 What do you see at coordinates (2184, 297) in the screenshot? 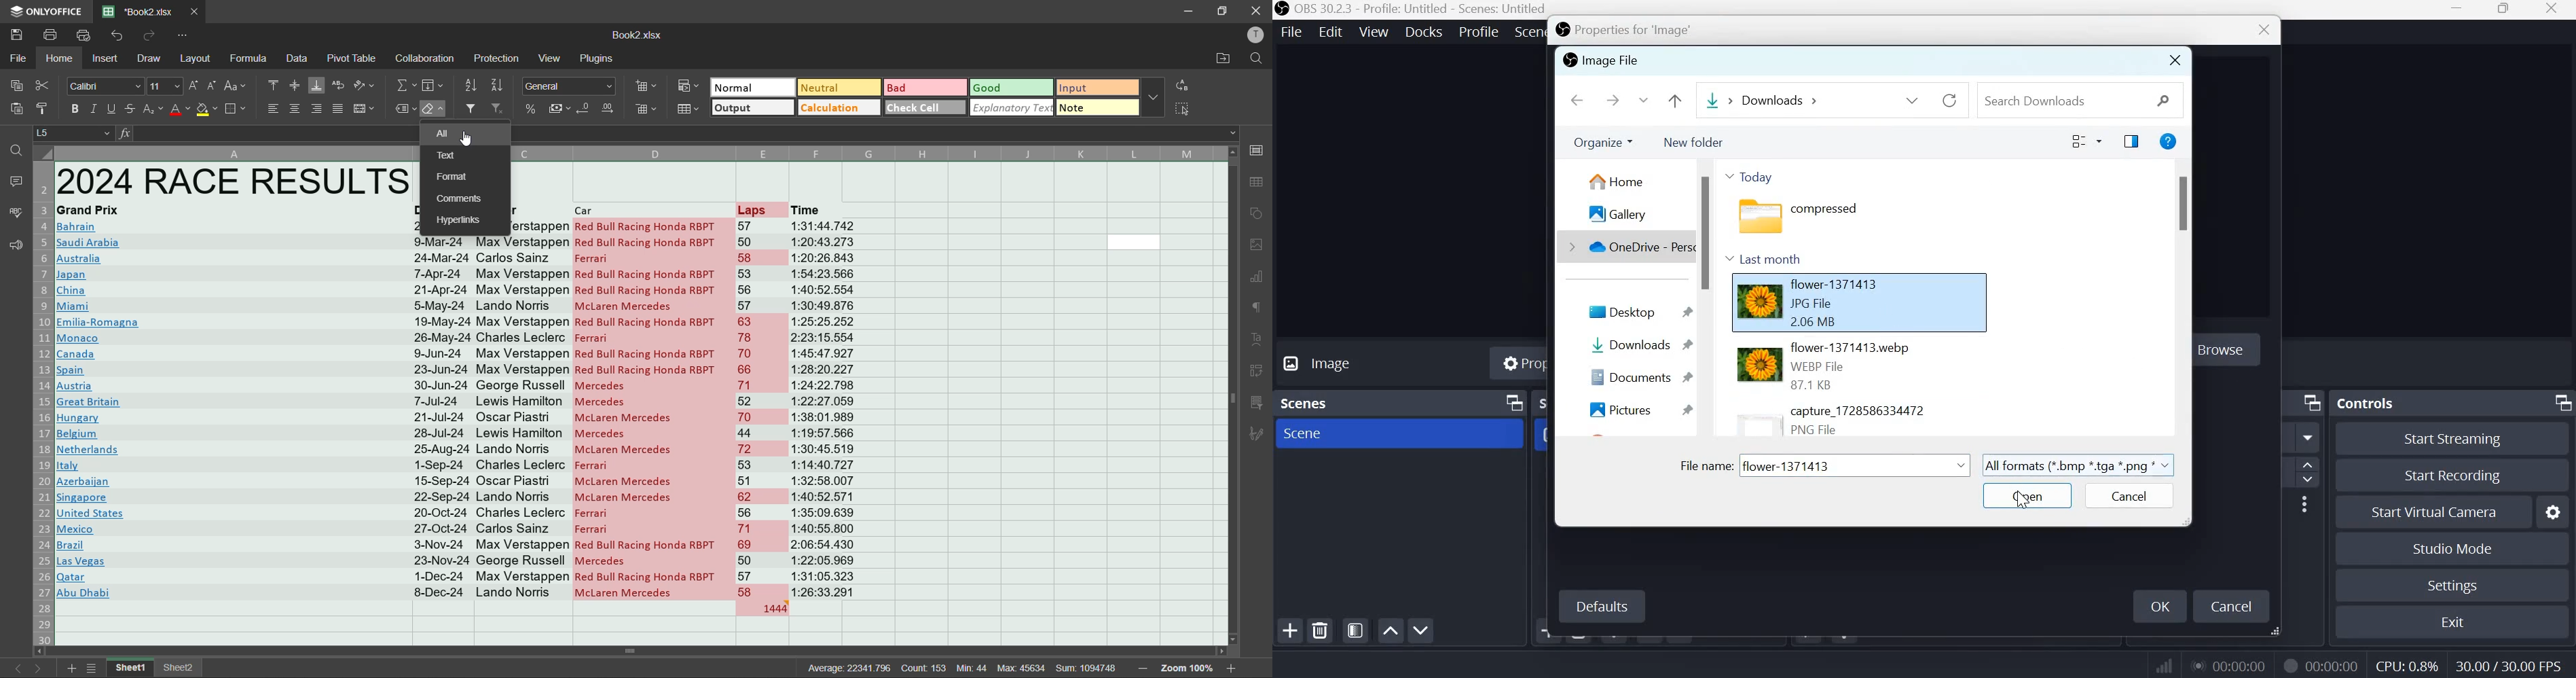
I see `scrollbar` at bounding box center [2184, 297].